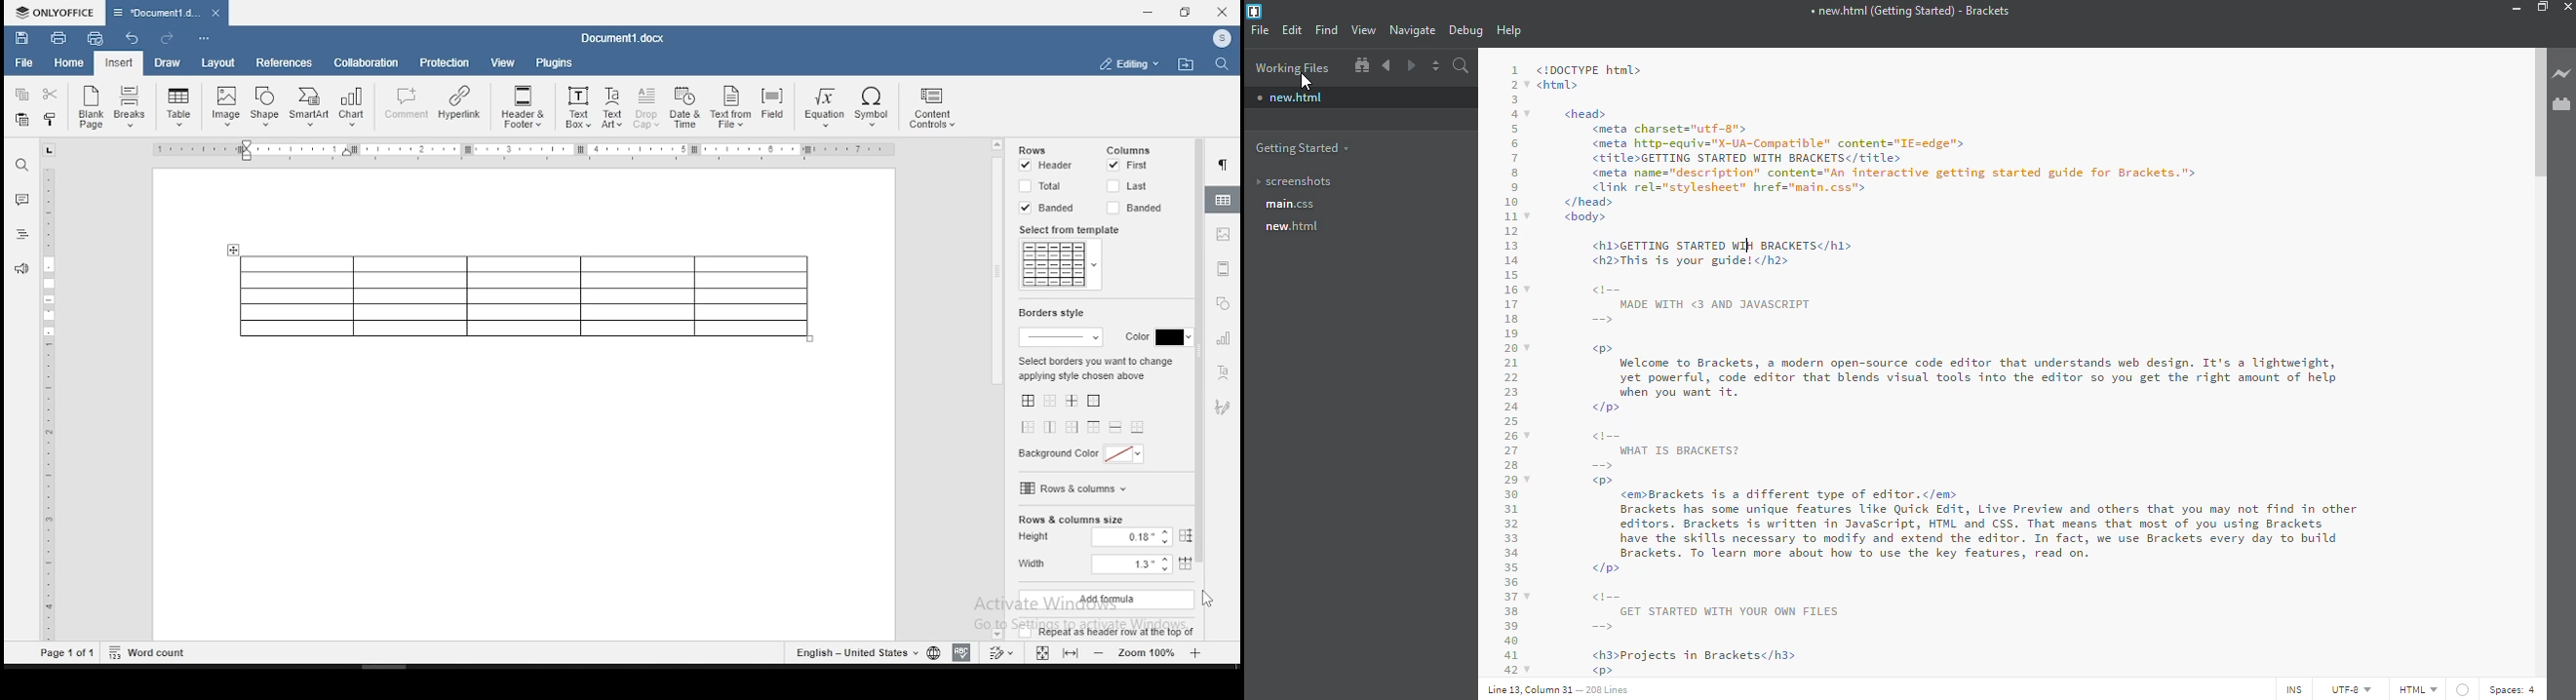 The width and height of the screenshot is (2576, 700). What do you see at coordinates (1737, 252) in the screenshot?
I see `<h1>GETTING STARTED WITH BRACKETS</h1>
ADThis 1s your guddel</hd>` at bounding box center [1737, 252].